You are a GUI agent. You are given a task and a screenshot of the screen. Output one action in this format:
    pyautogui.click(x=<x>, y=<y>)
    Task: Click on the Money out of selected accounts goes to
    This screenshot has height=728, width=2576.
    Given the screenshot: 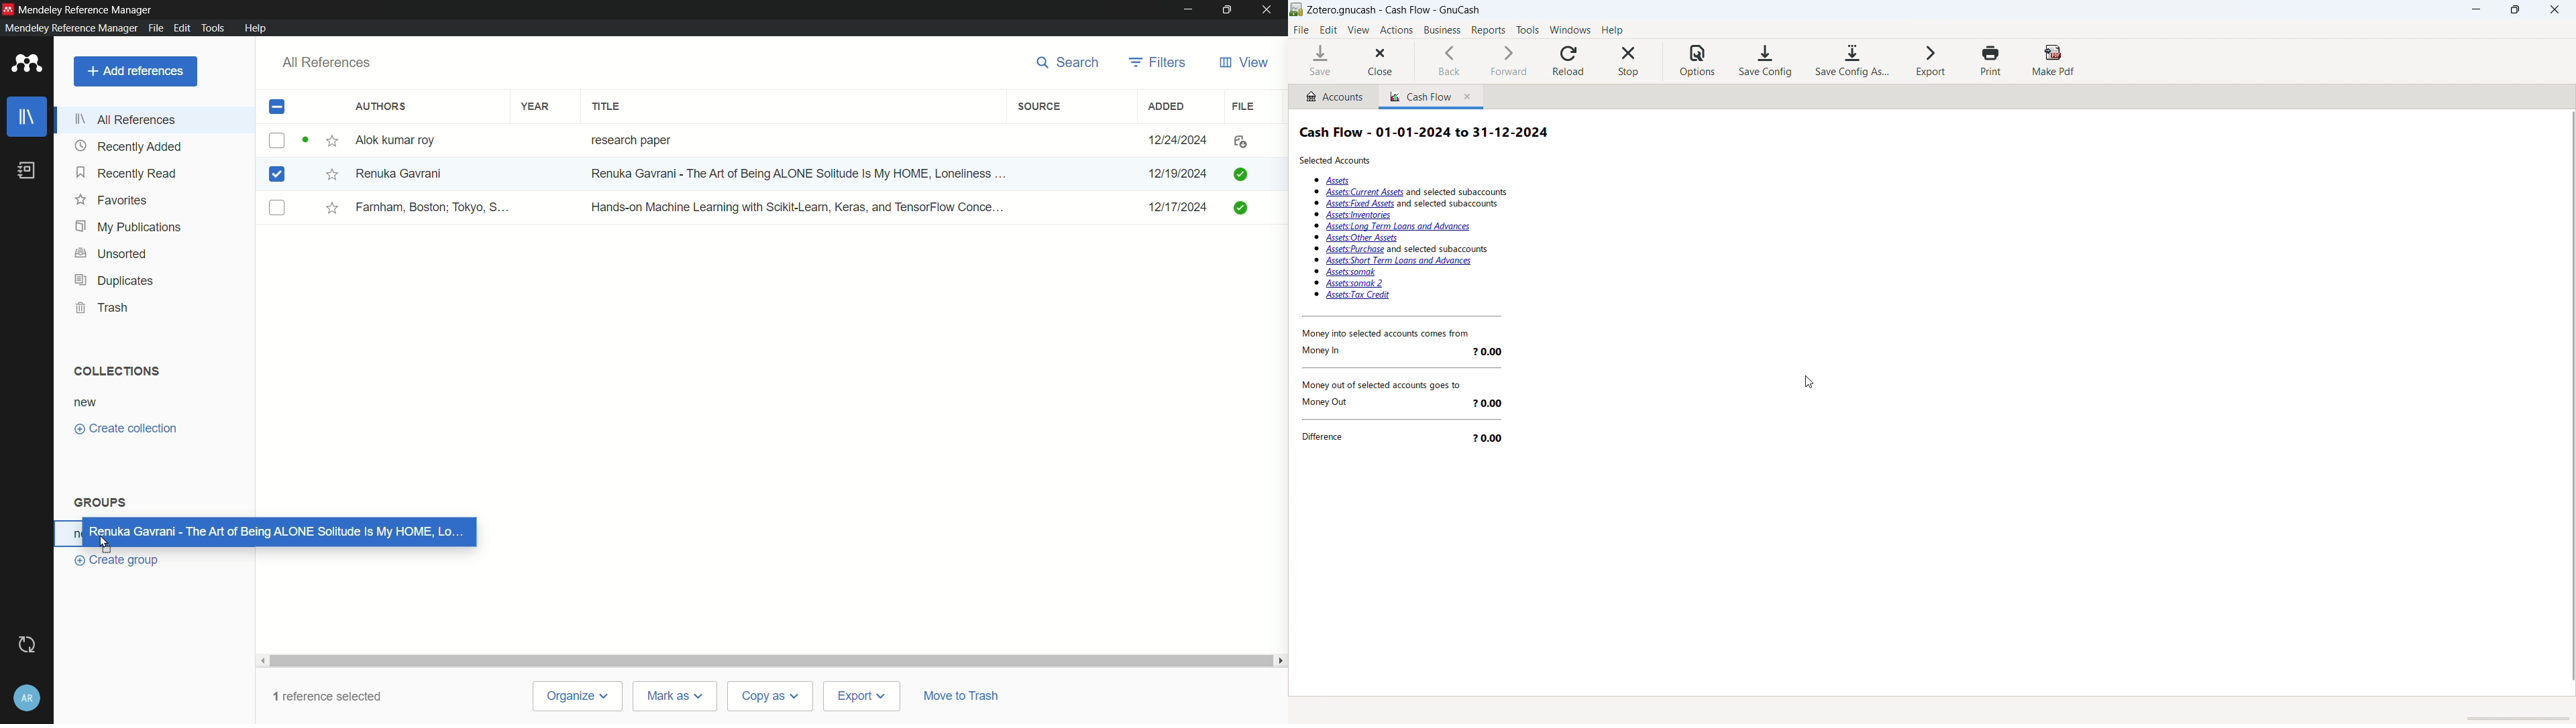 What is the action you would take?
    pyautogui.click(x=1402, y=382)
    